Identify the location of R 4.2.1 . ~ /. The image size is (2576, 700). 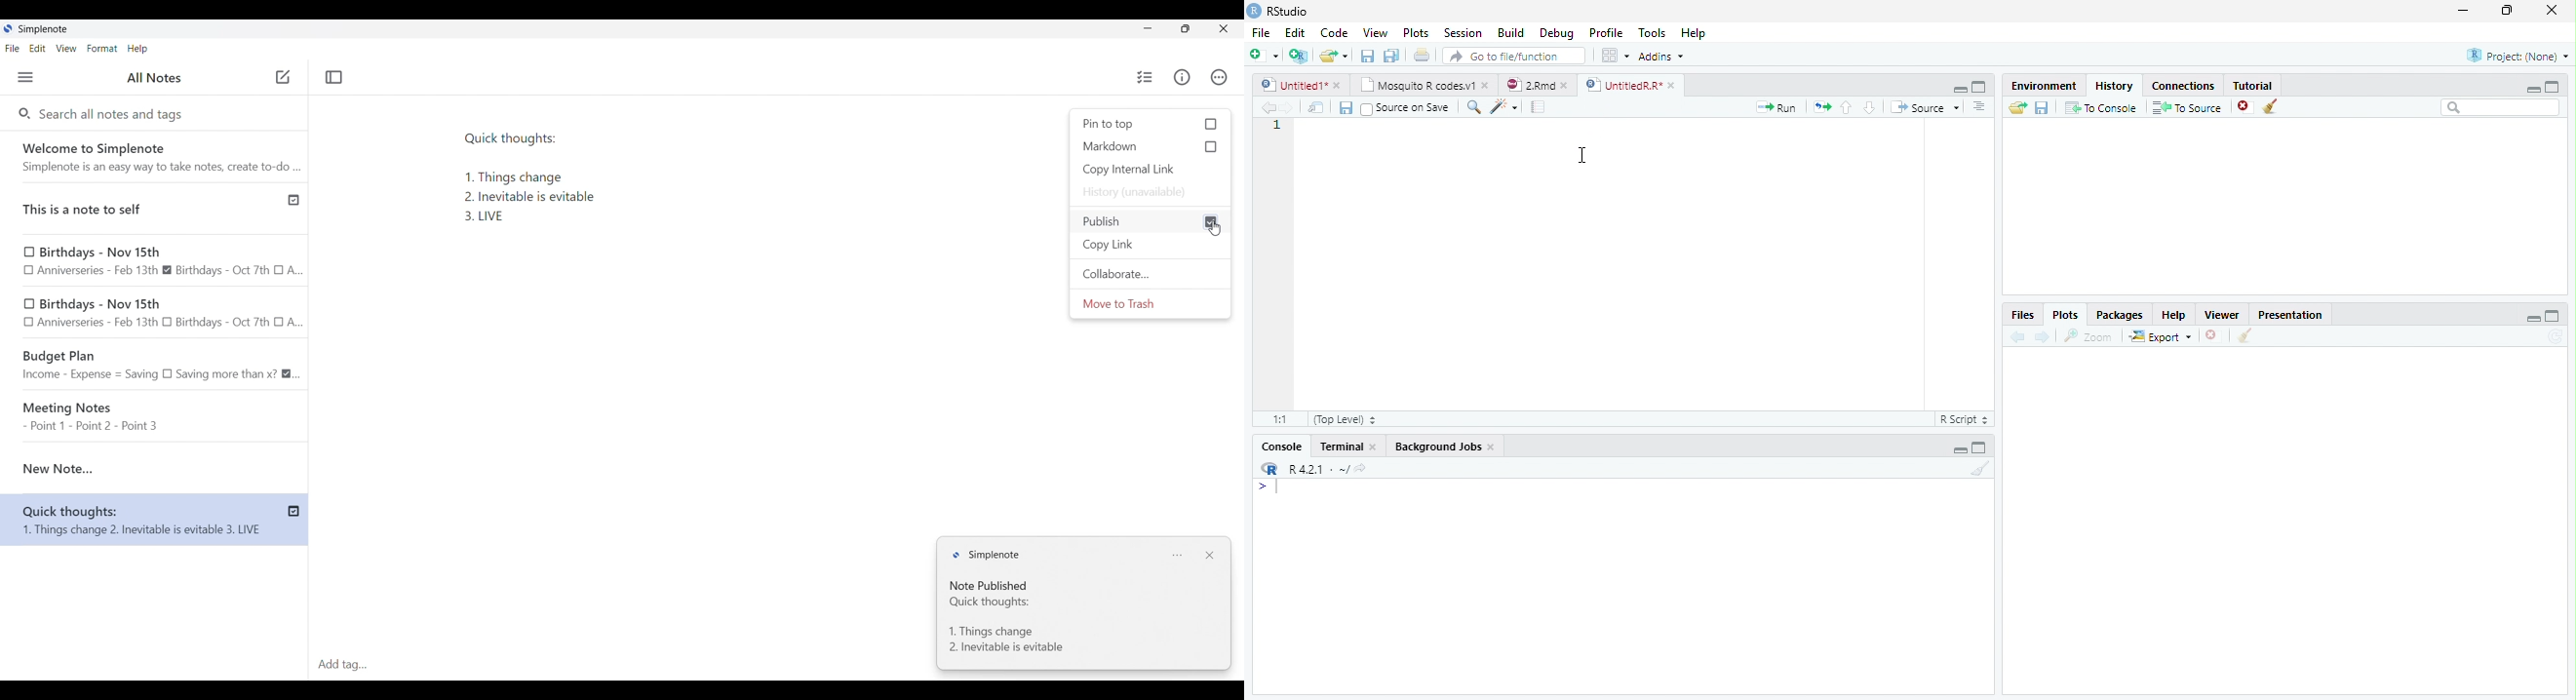
(1318, 470).